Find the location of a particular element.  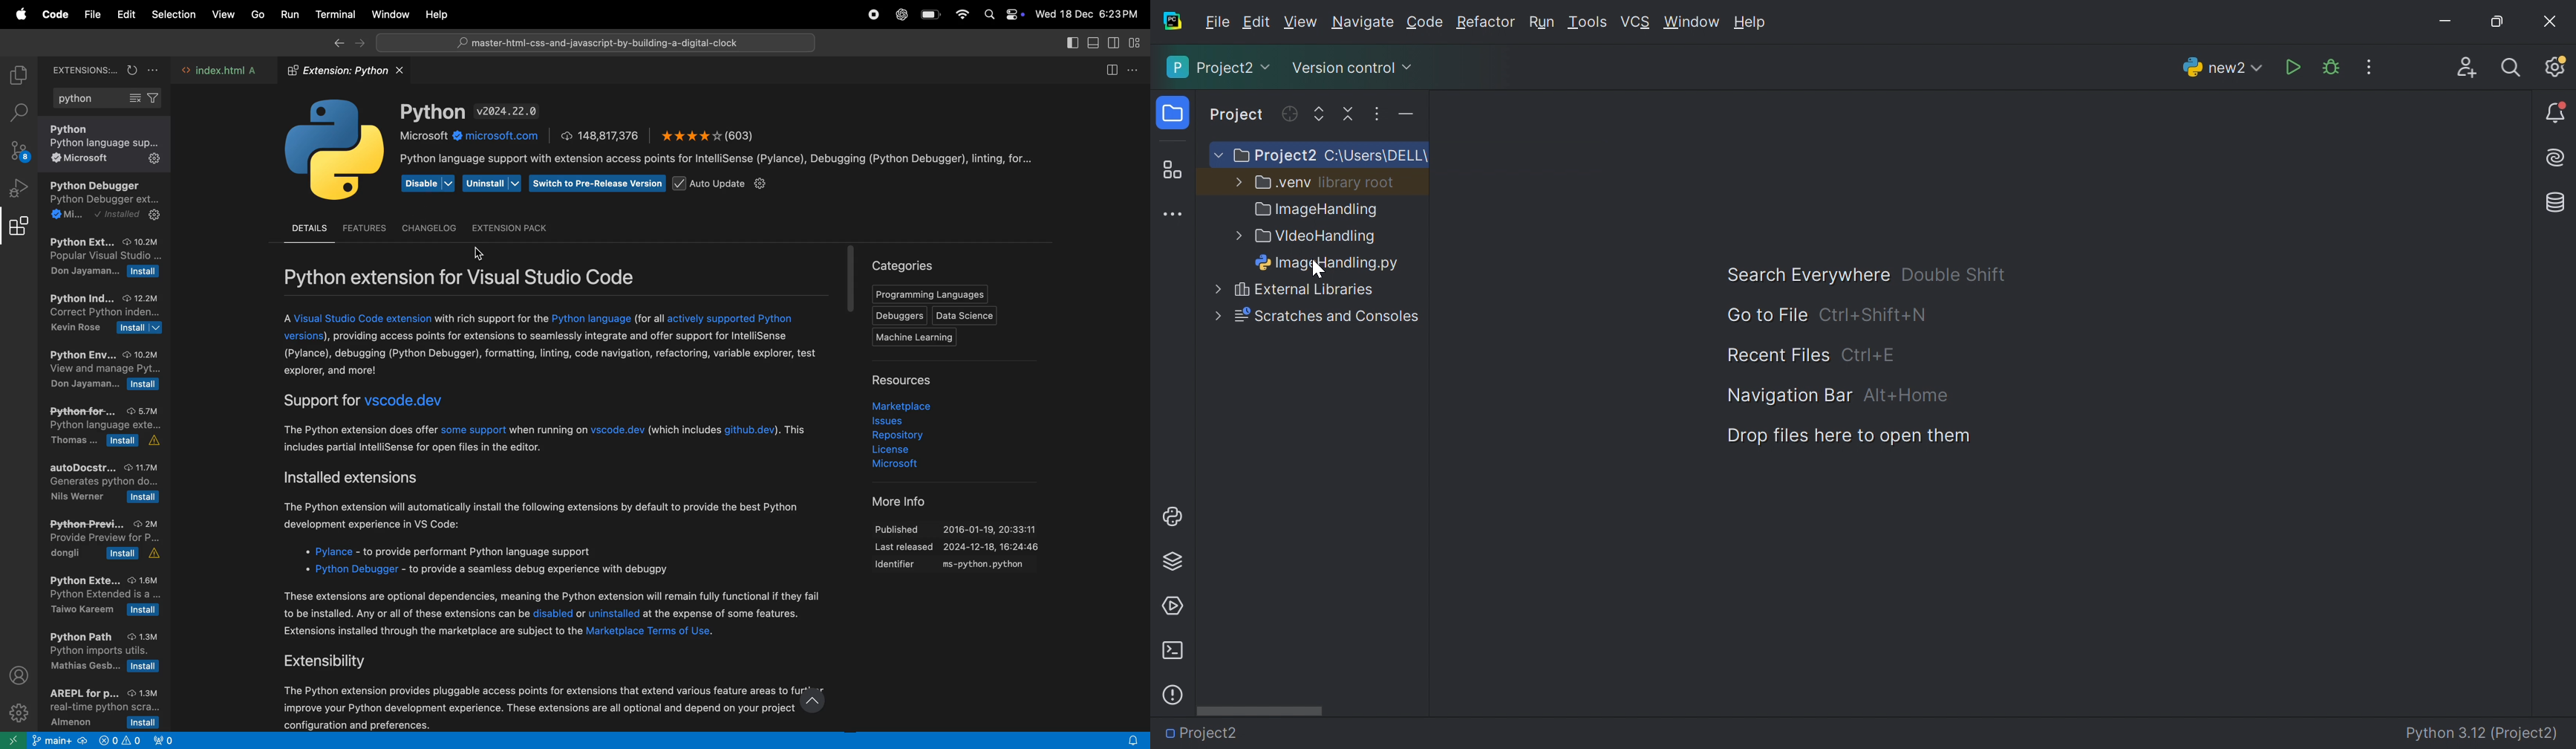

downloads is located at coordinates (602, 136).